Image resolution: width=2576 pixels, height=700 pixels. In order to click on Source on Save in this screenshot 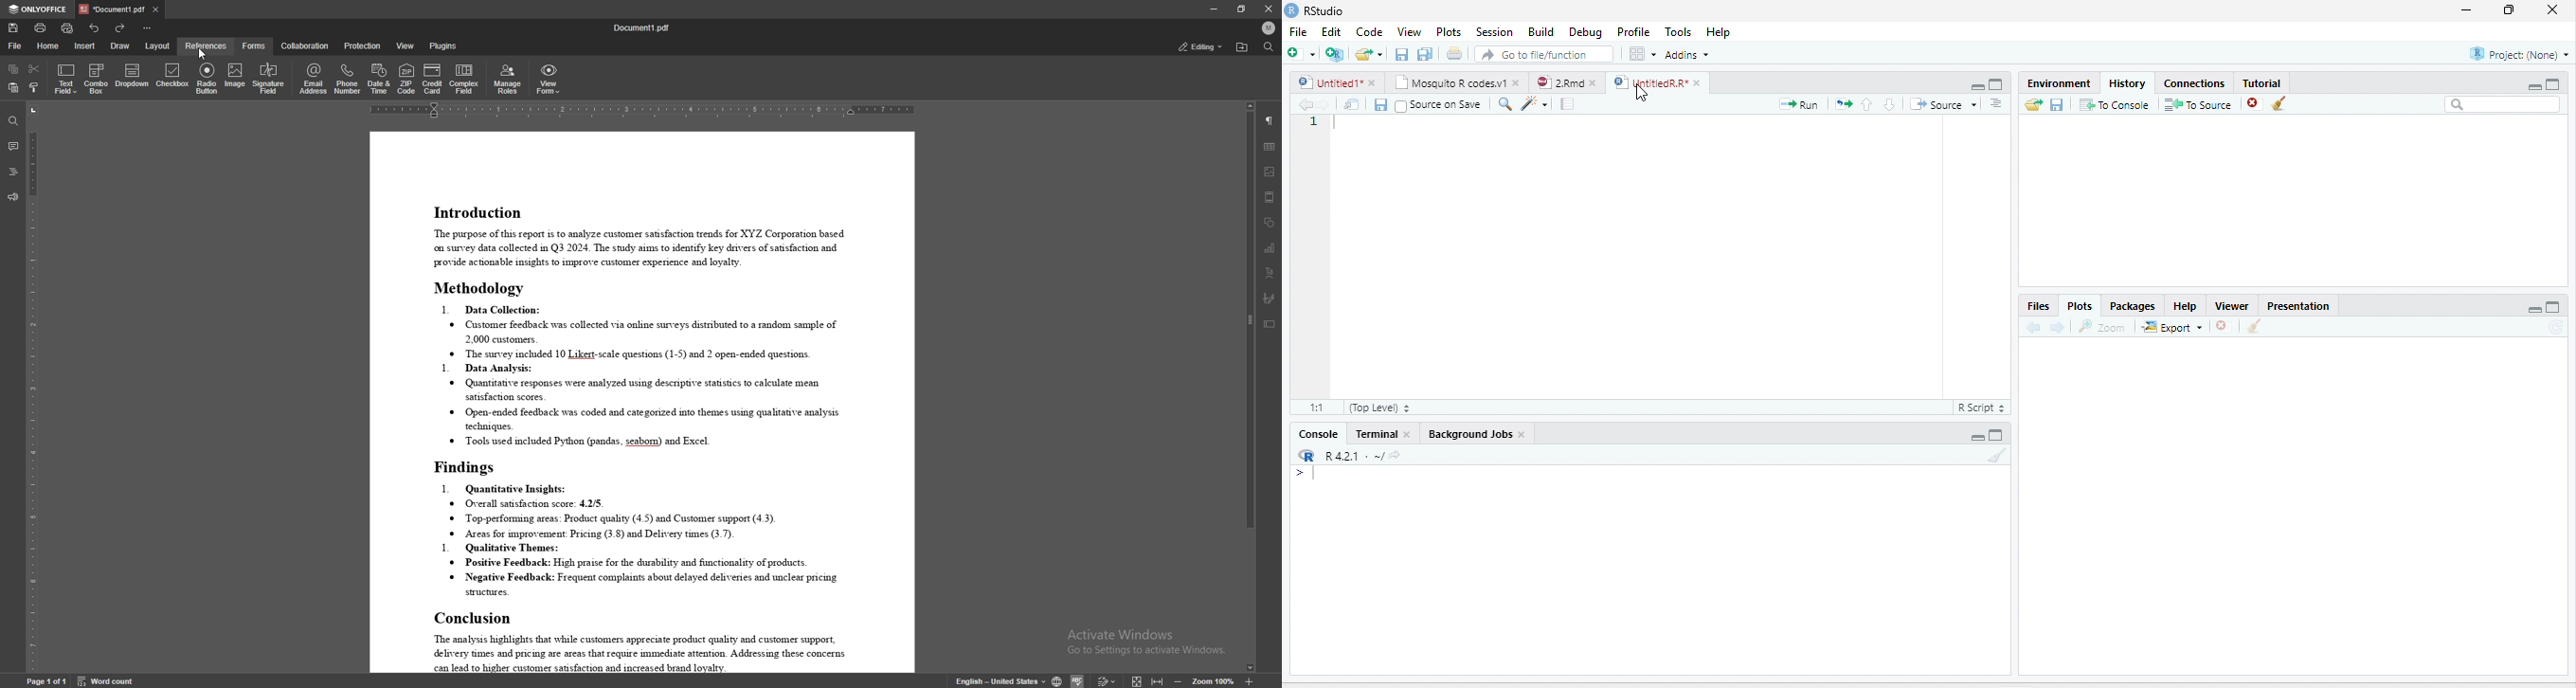, I will do `click(1438, 104)`.